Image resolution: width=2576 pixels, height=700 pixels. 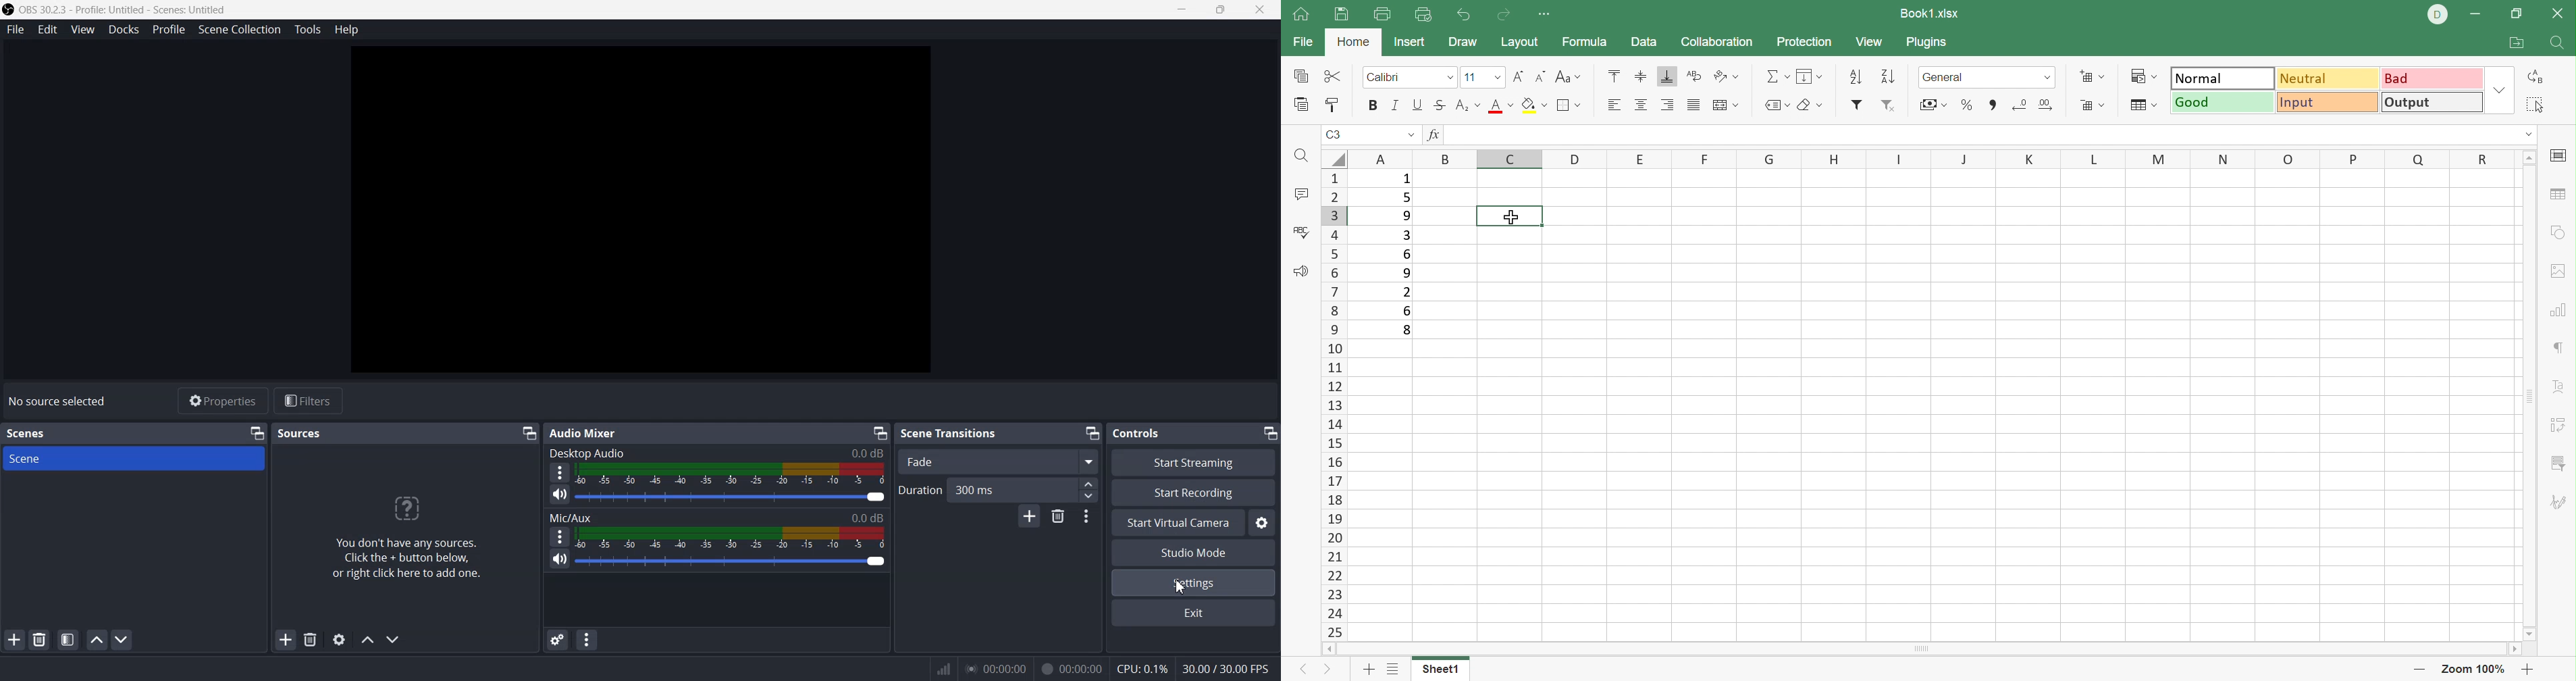 What do you see at coordinates (239, 31) in the screenshot?
I see `Scene Collection` at bounding box center [239, 31].